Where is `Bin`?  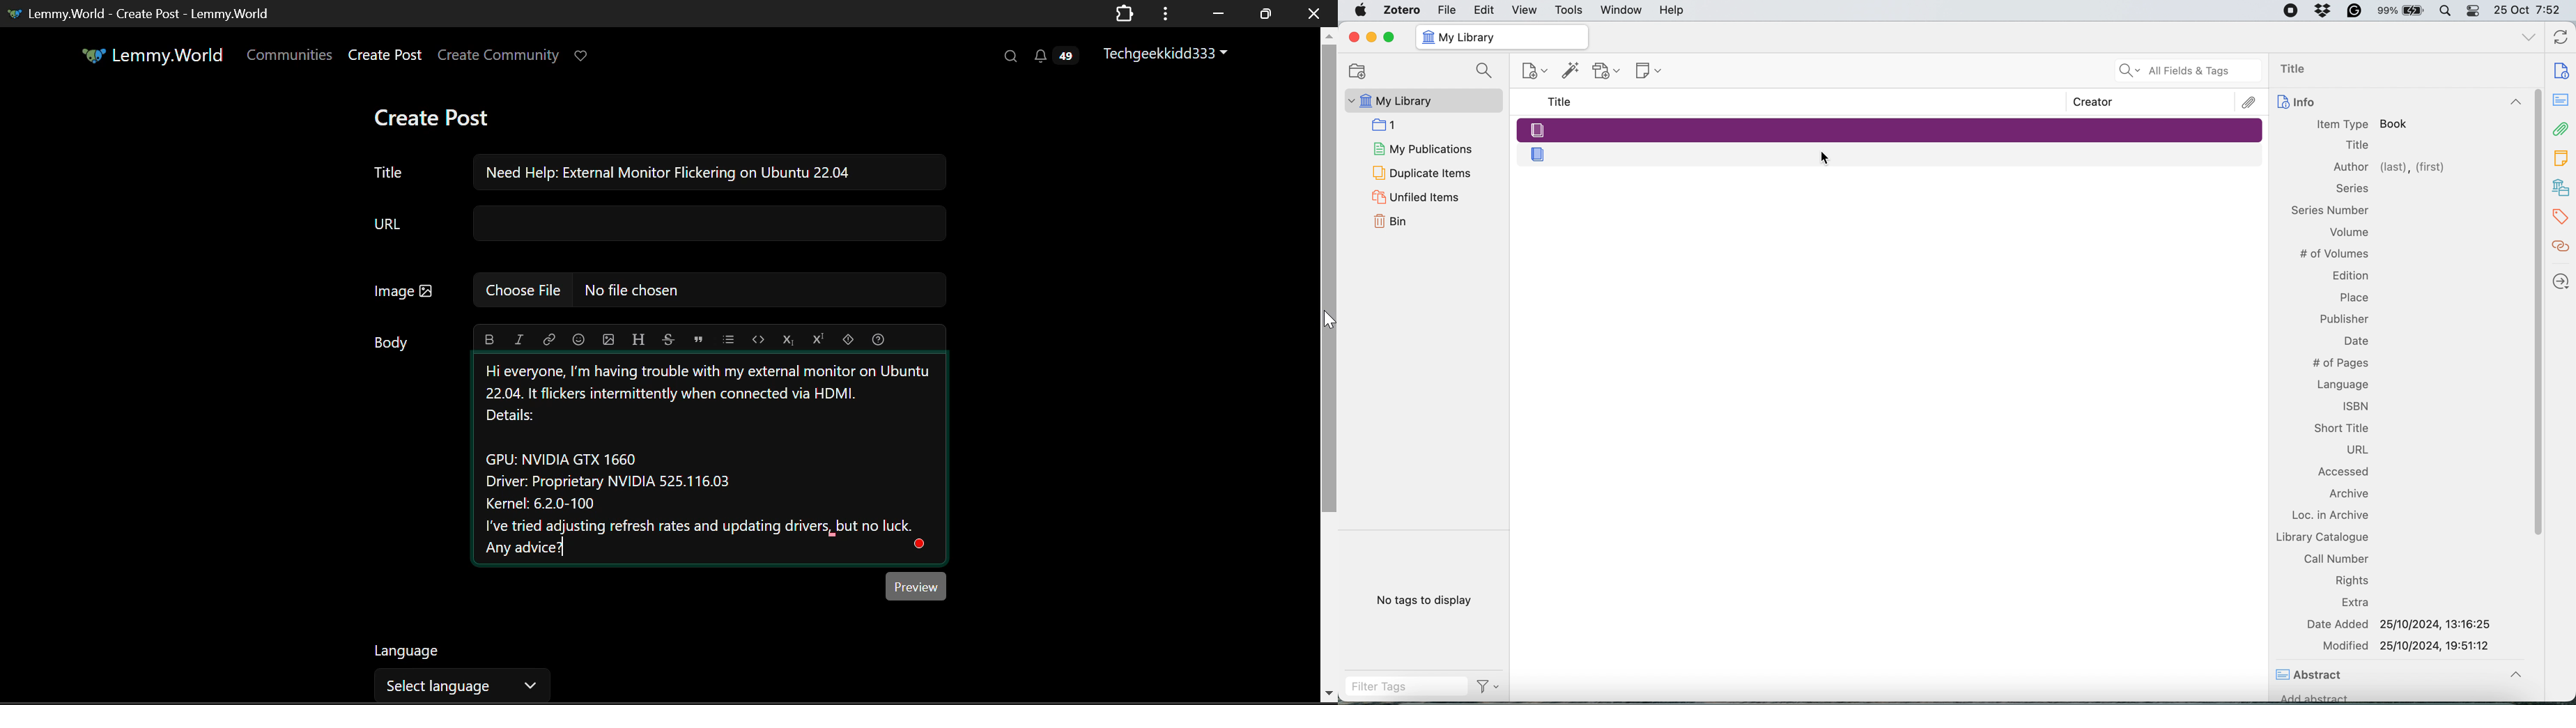 Bin is located at coordinates (1402, 220).